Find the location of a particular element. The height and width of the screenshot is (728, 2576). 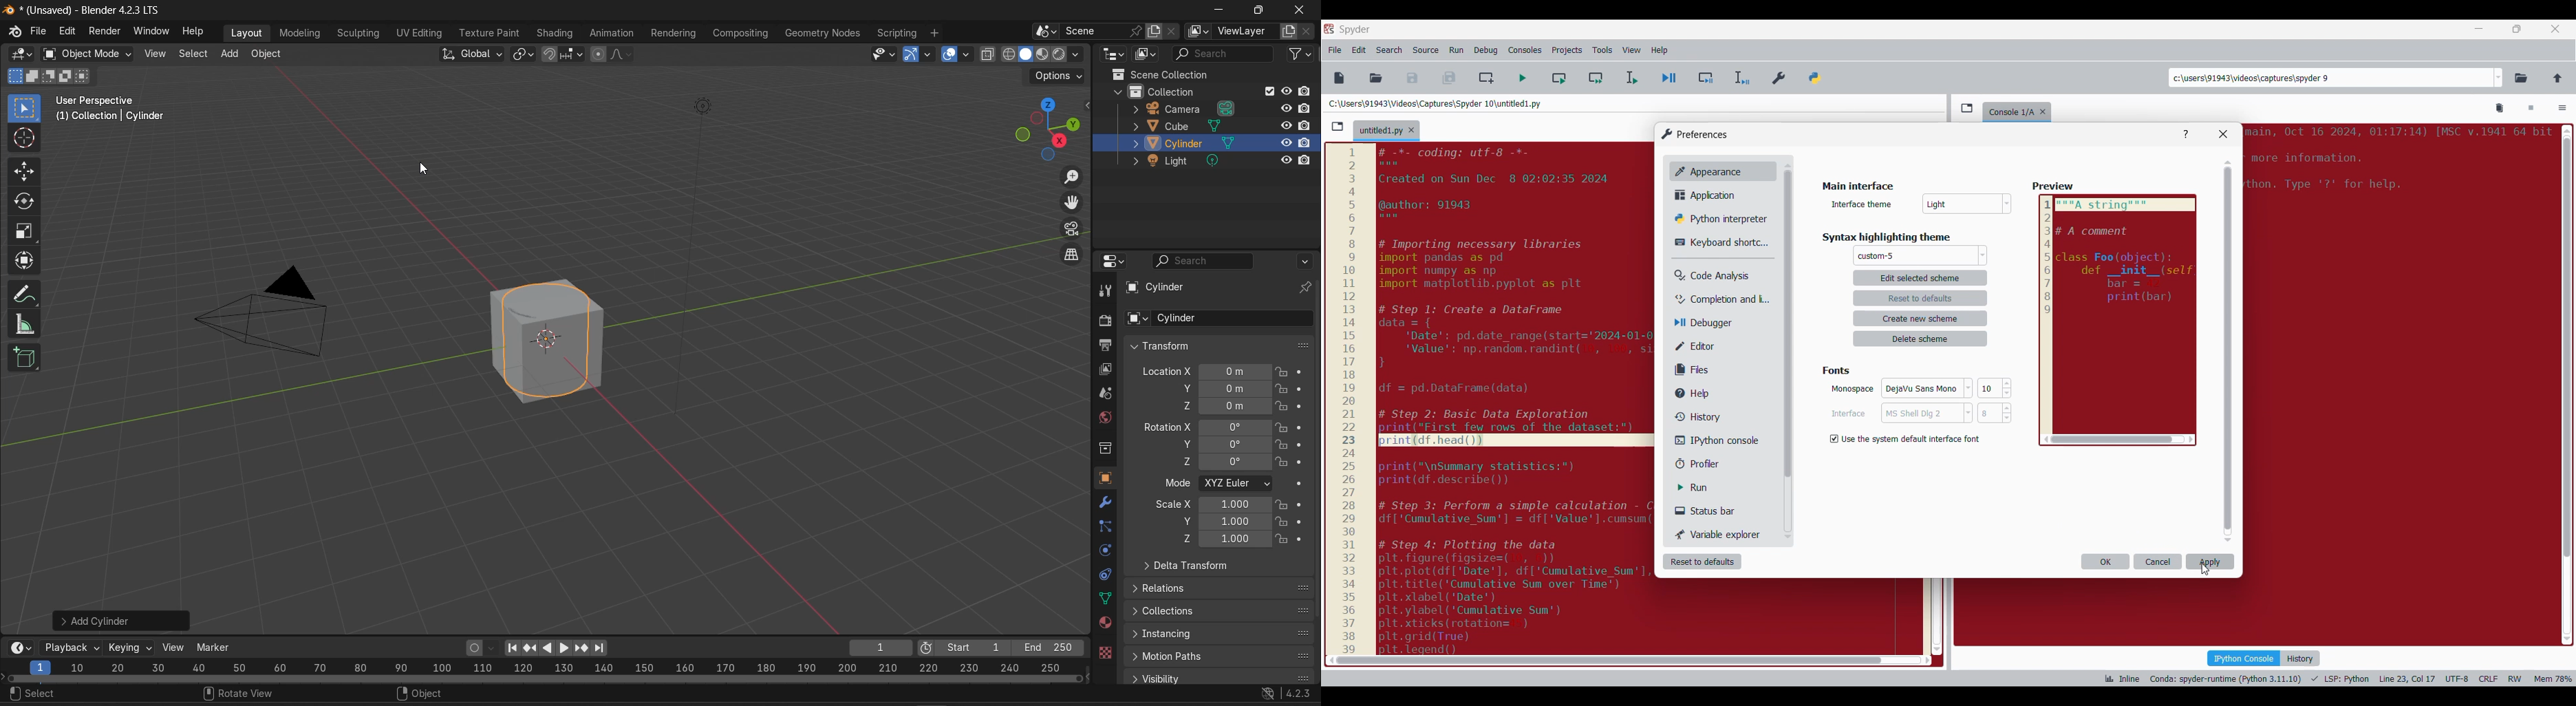

add is located at coordinates (228, 53).